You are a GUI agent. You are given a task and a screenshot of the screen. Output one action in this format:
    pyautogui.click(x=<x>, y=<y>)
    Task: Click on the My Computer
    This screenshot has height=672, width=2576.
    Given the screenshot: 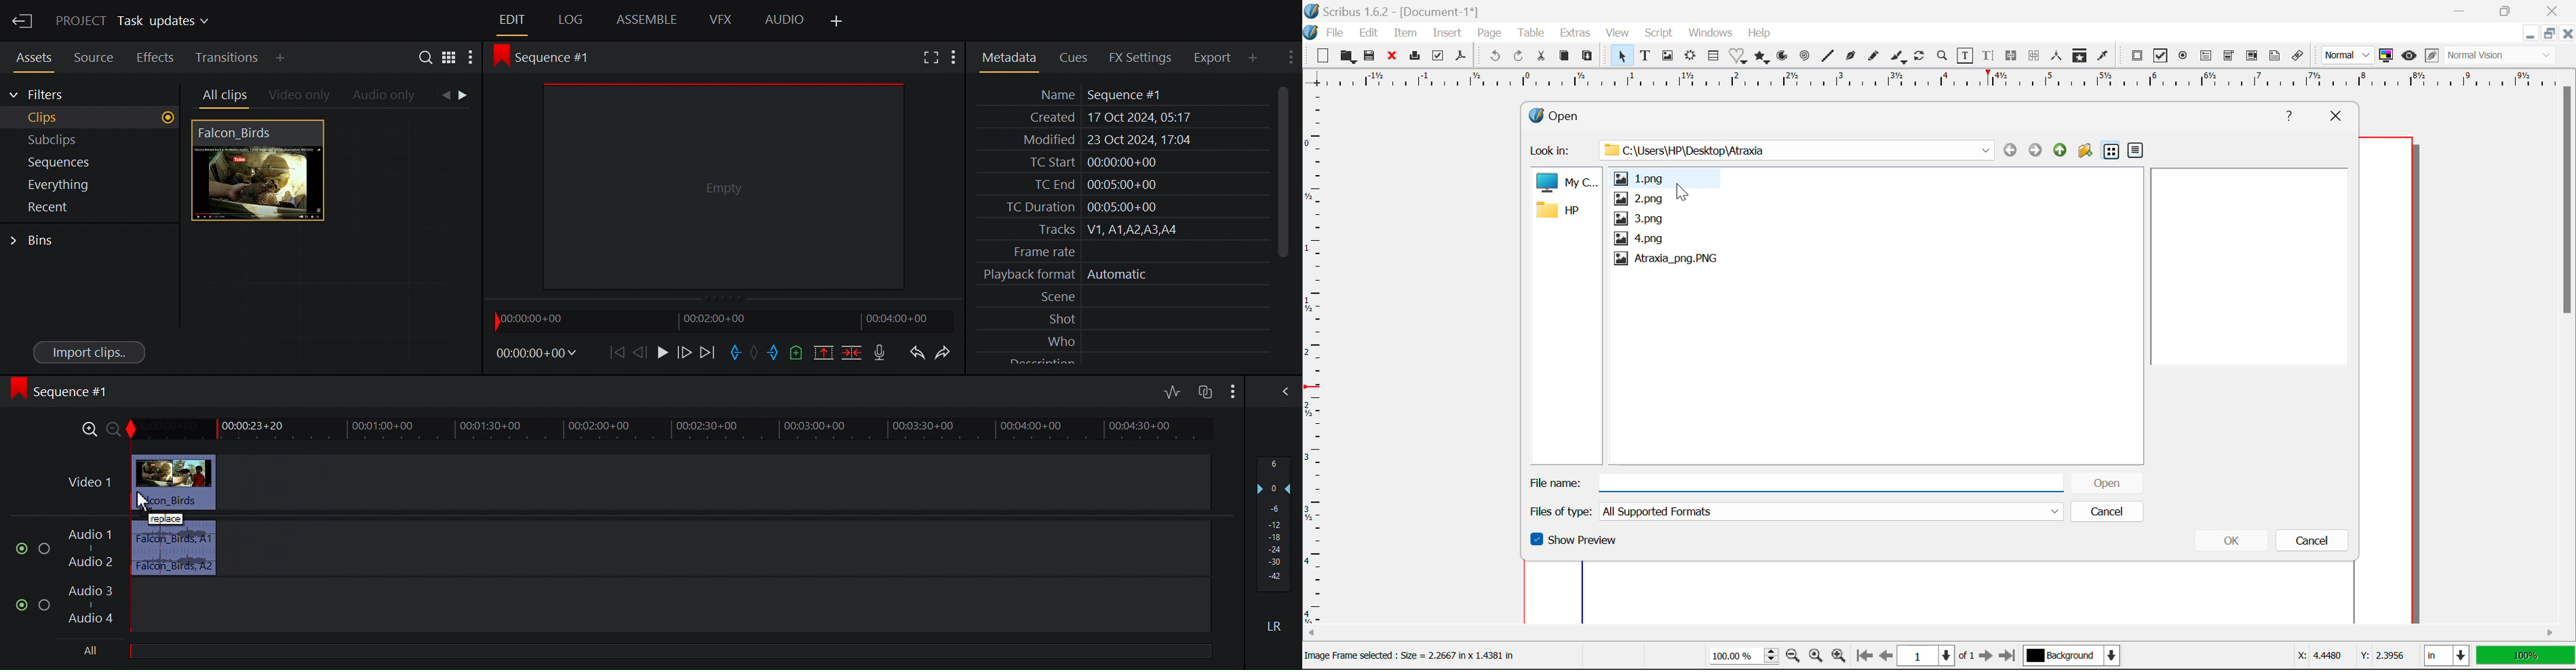 What is the action you would take?
    pyautogui.click(x=1566, y=183)
    